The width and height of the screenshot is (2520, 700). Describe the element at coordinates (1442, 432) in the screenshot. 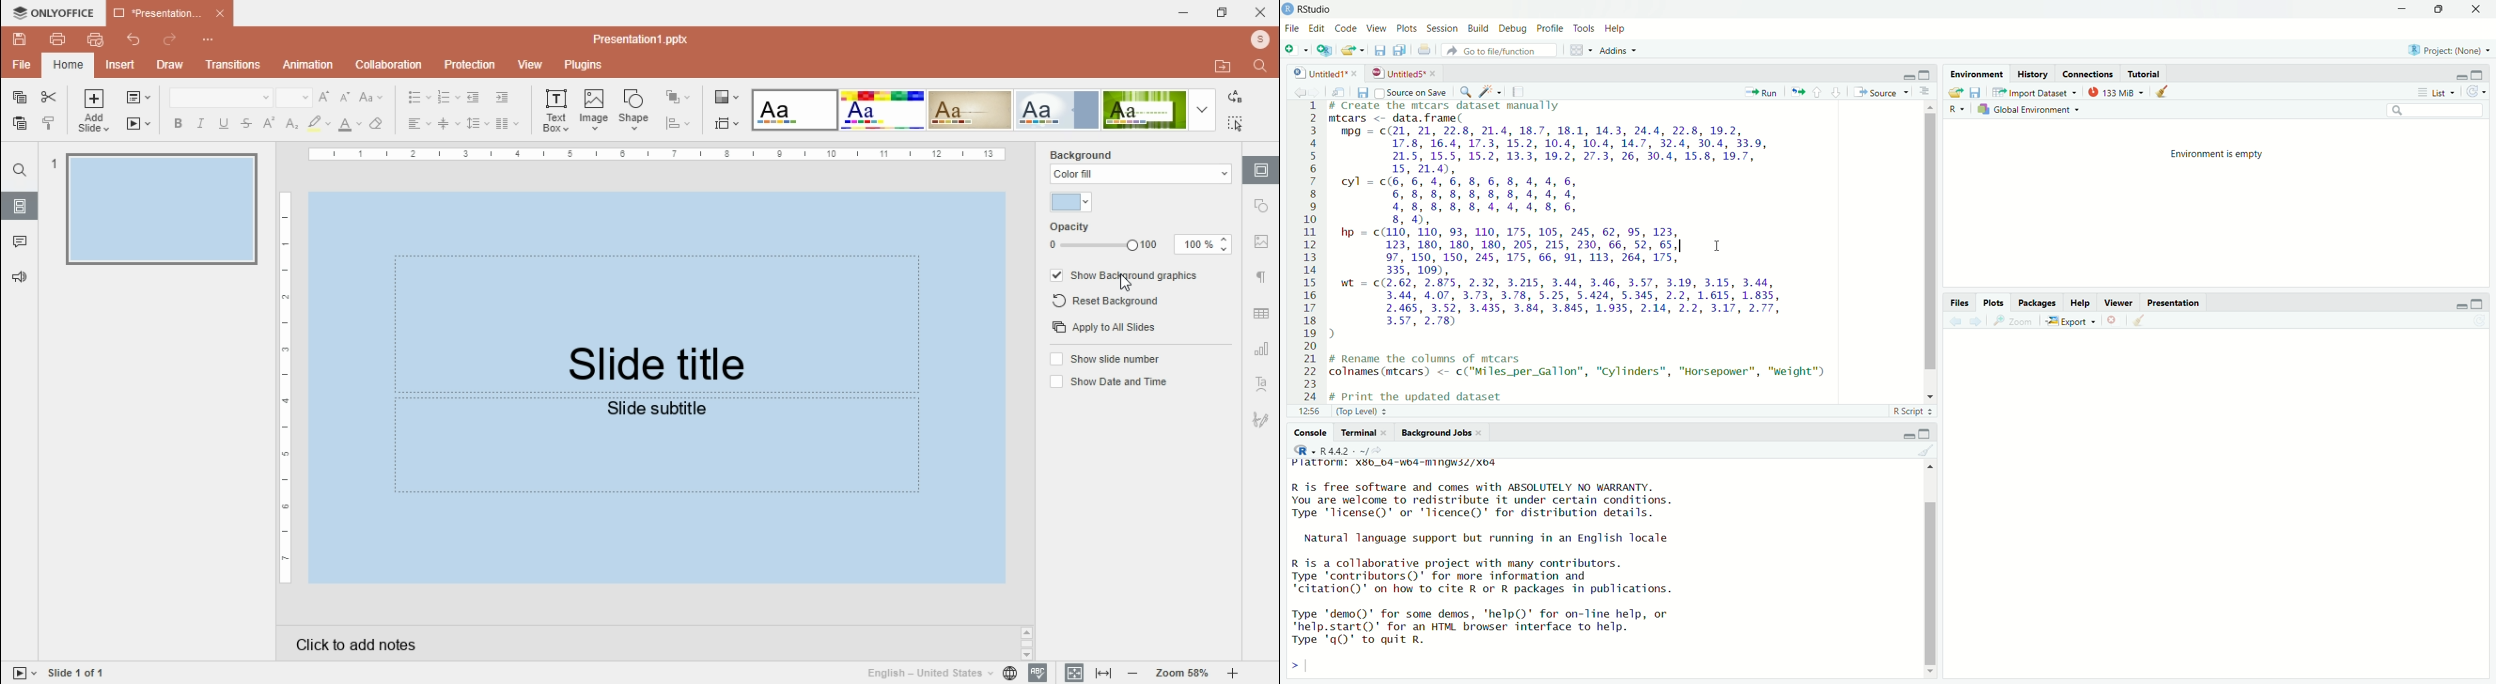

I see `Background Jobs` at that location.